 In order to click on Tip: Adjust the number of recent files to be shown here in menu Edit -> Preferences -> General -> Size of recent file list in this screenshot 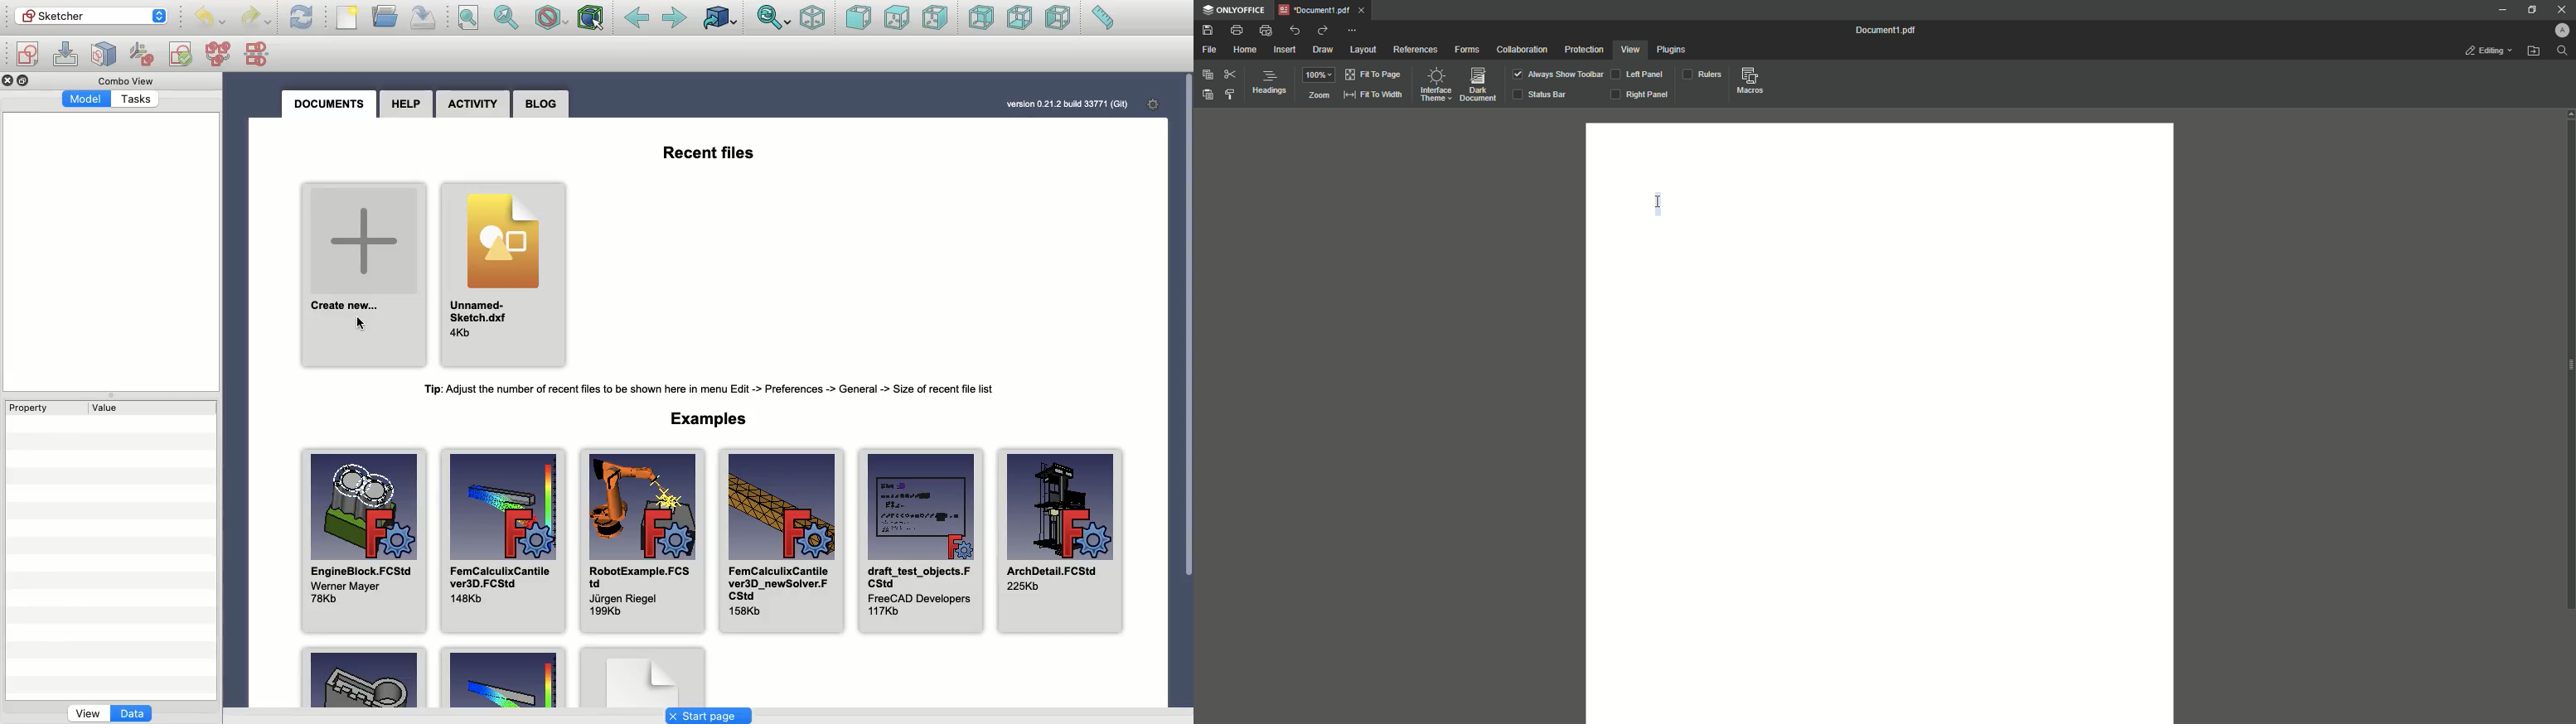, I will do `click(709, 388)`.